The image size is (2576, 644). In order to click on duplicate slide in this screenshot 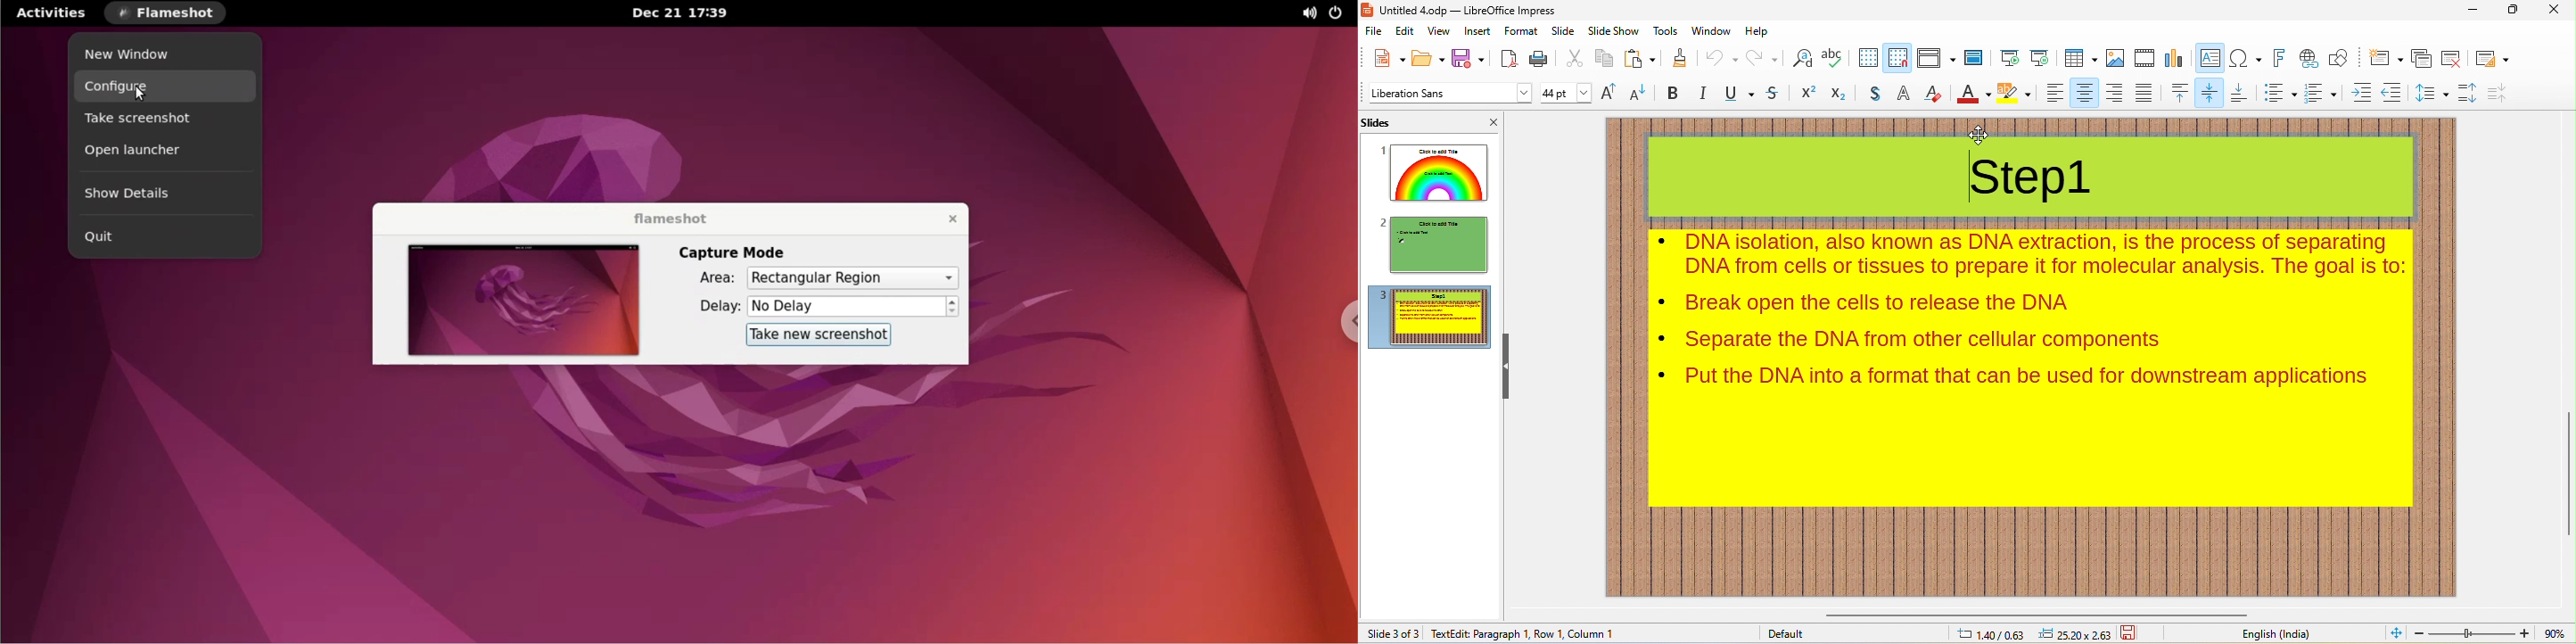, I will do `click(2423, 60)`.